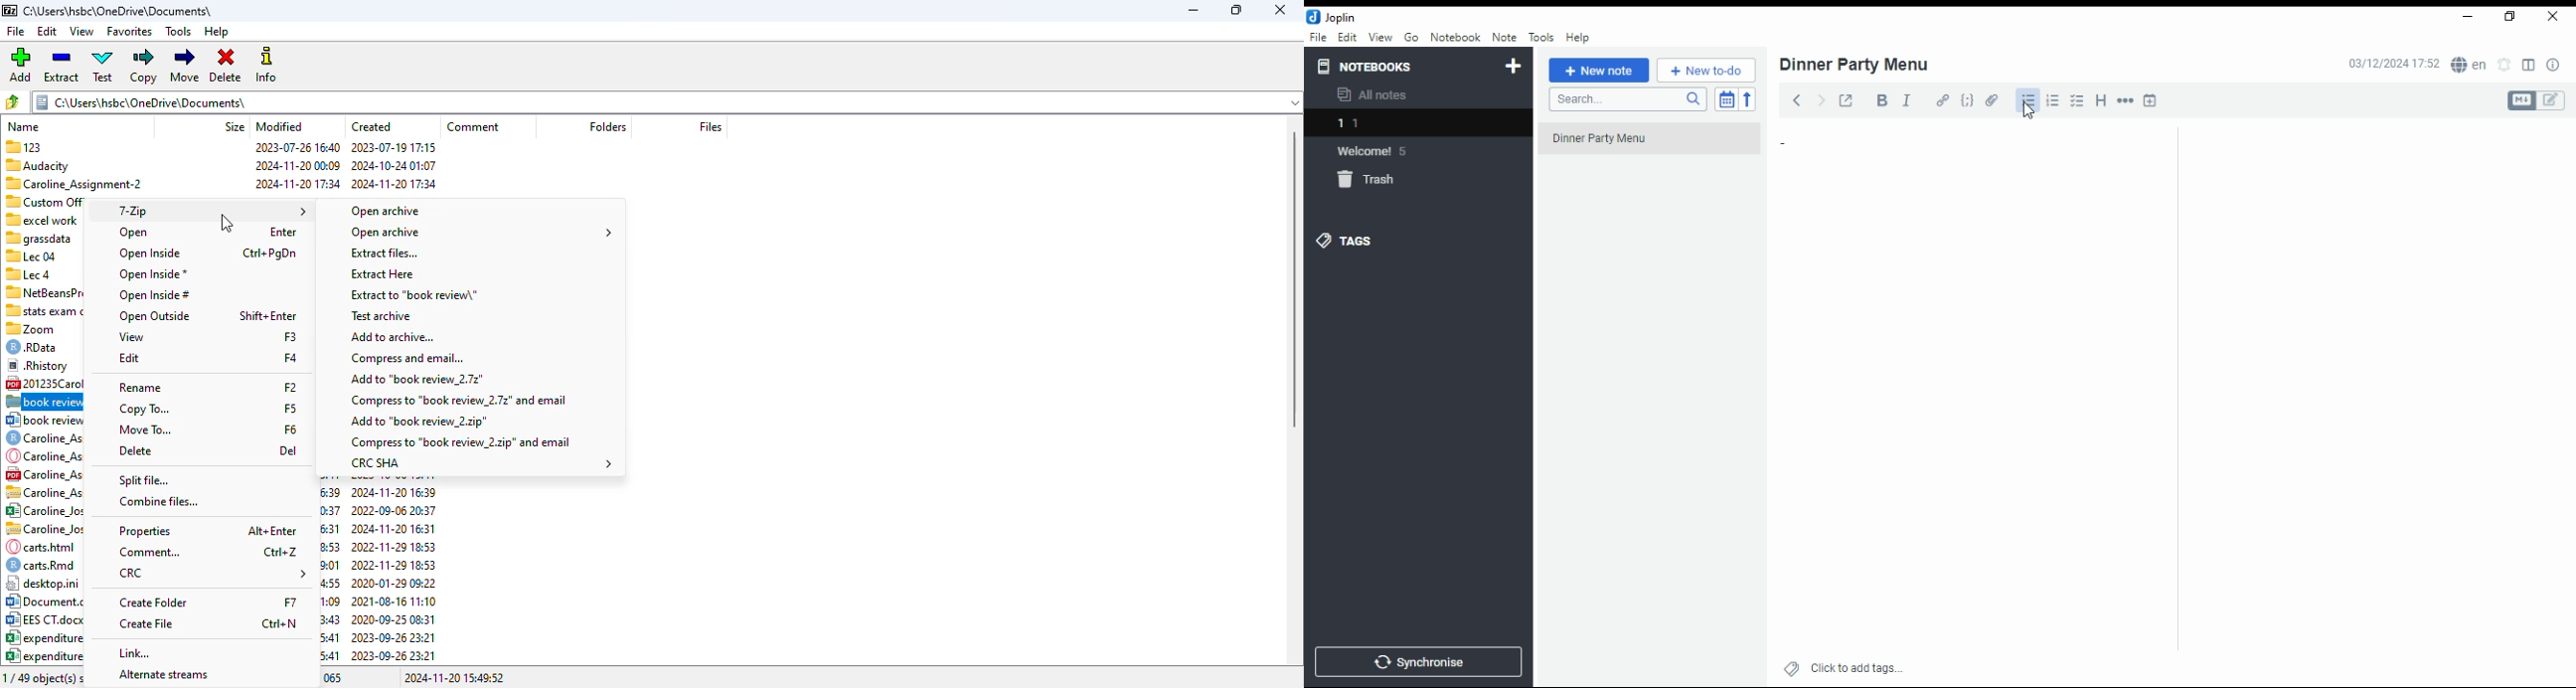 The width and height of the screenshot is (2576, 700). What do you see at coordinates (384, 274) in the screenshot?
I see `extract here` at bounding box center [384, 274].